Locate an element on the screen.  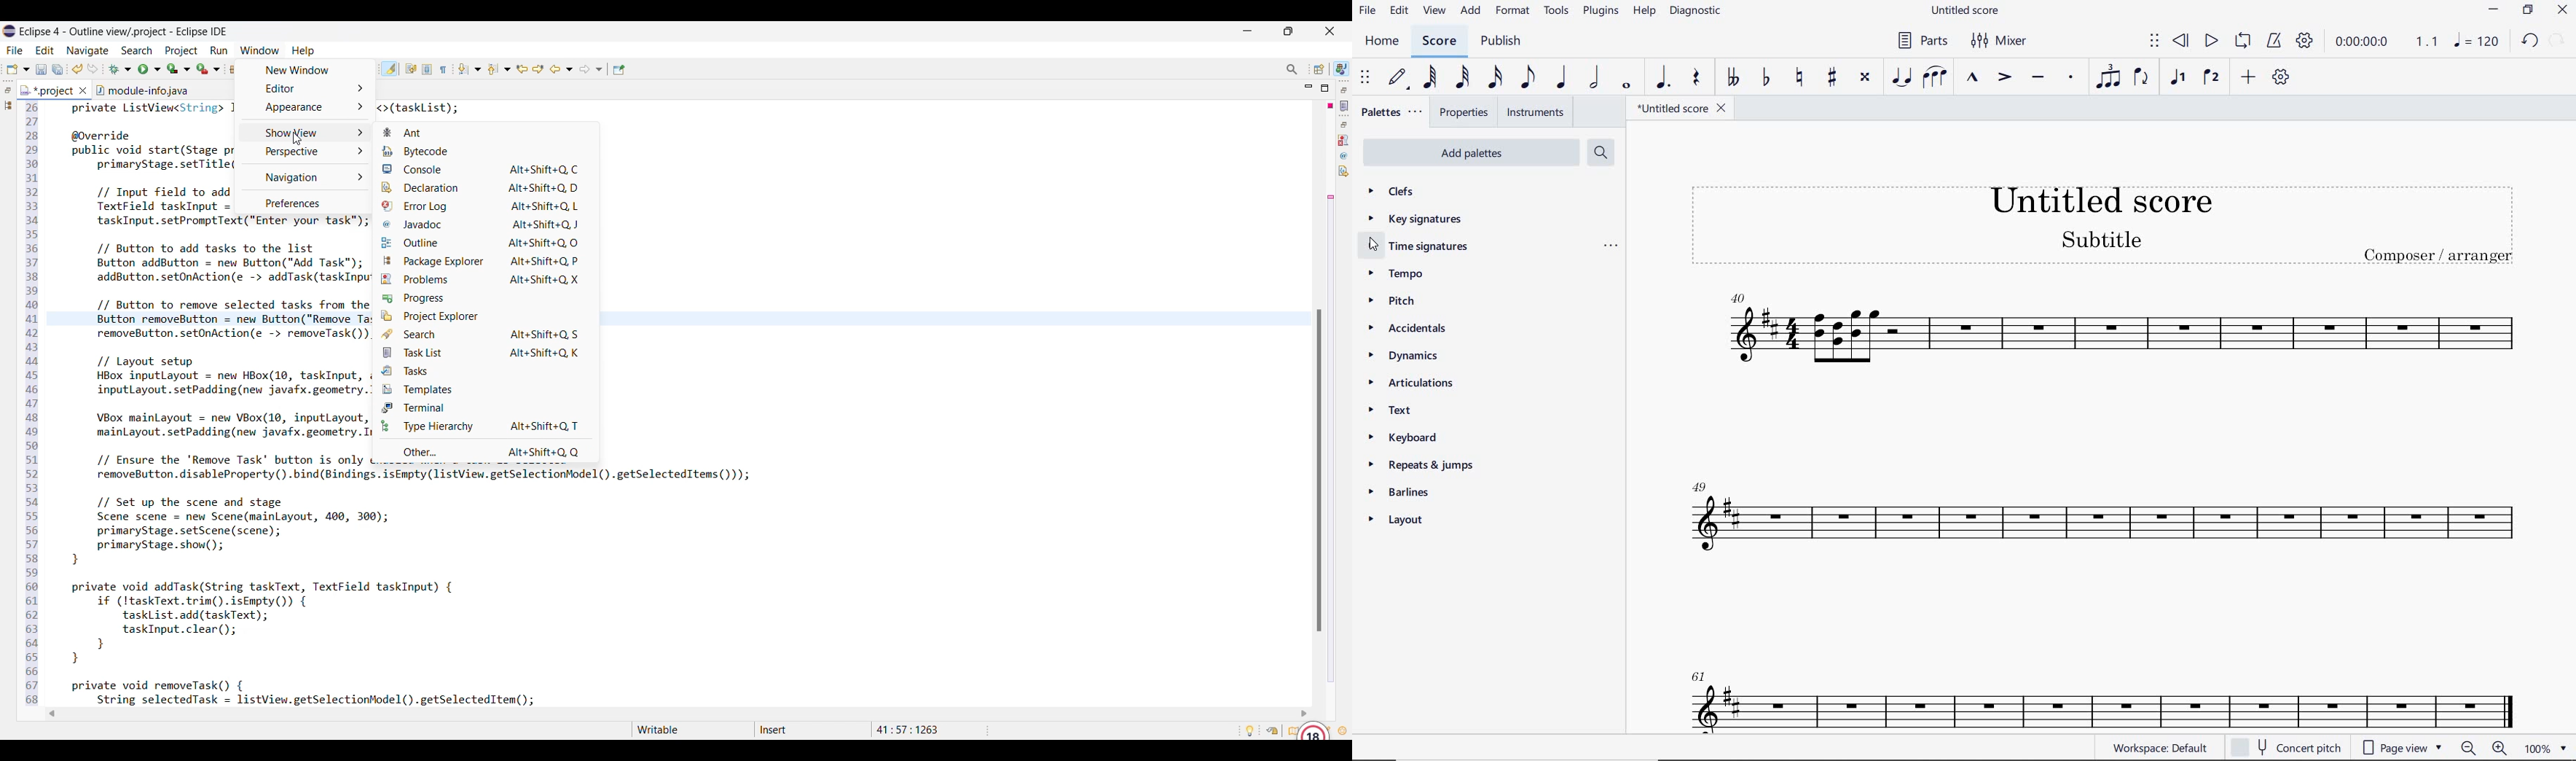
Ant is located at coordinates (485, 132).